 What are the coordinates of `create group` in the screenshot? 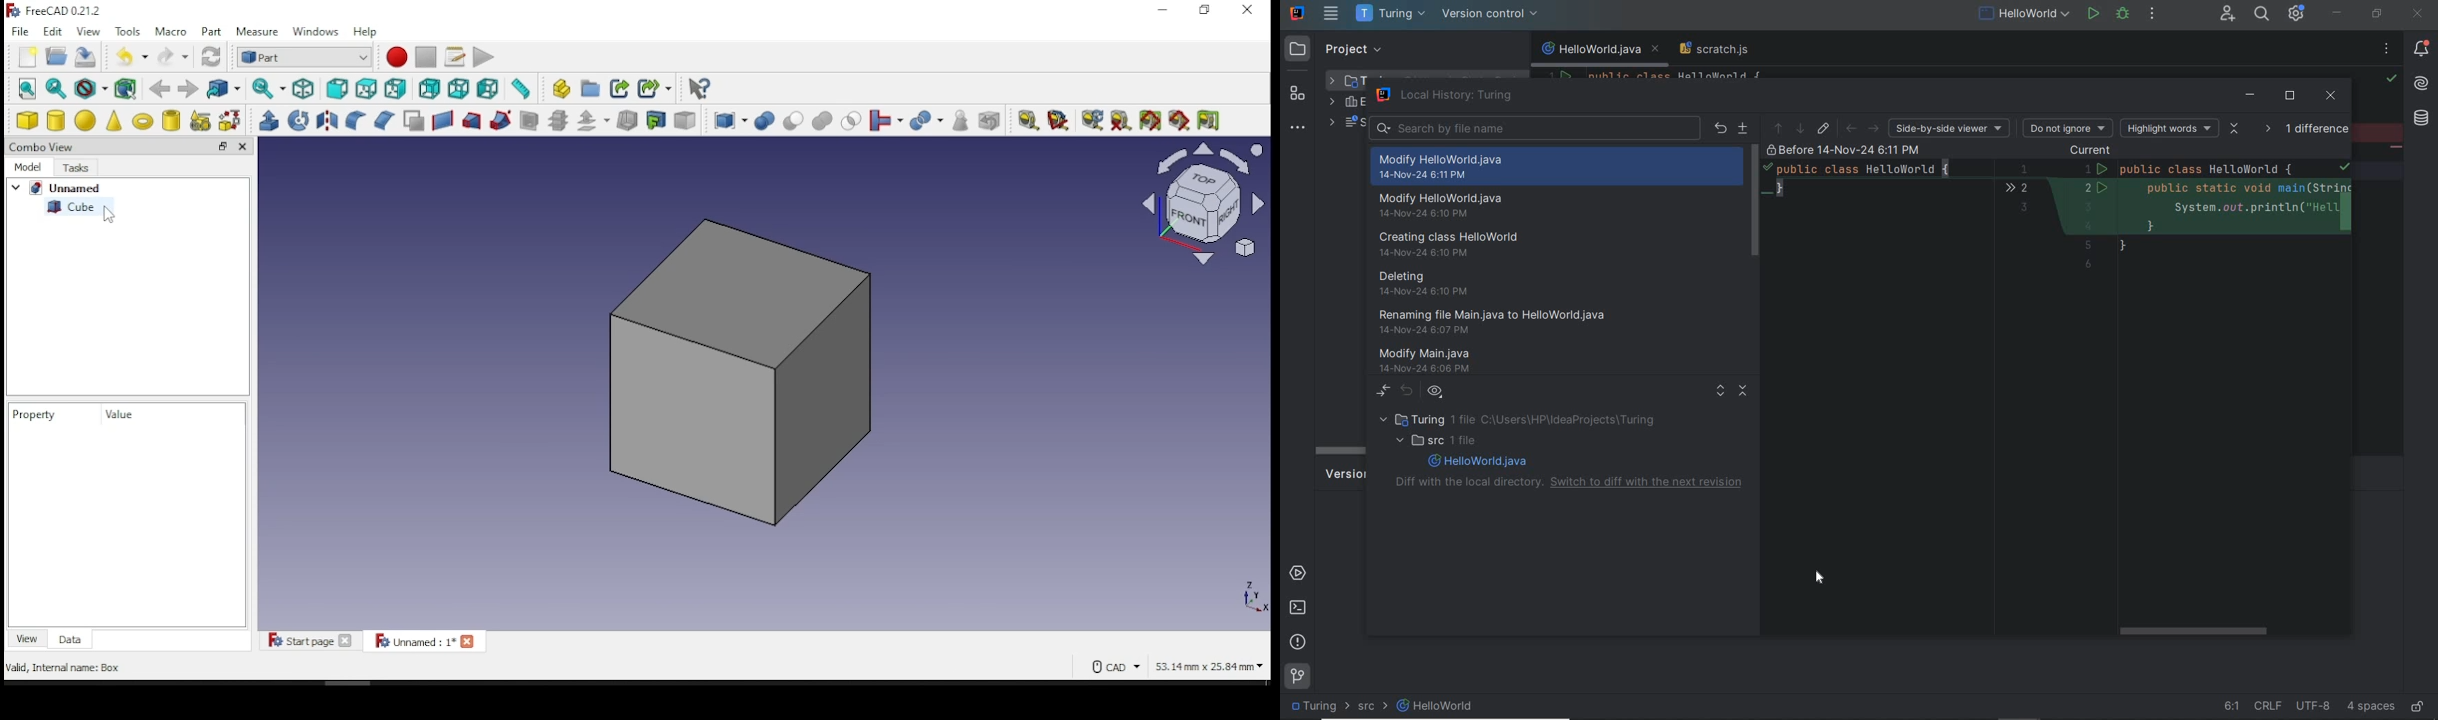 It's located at (588, 88).